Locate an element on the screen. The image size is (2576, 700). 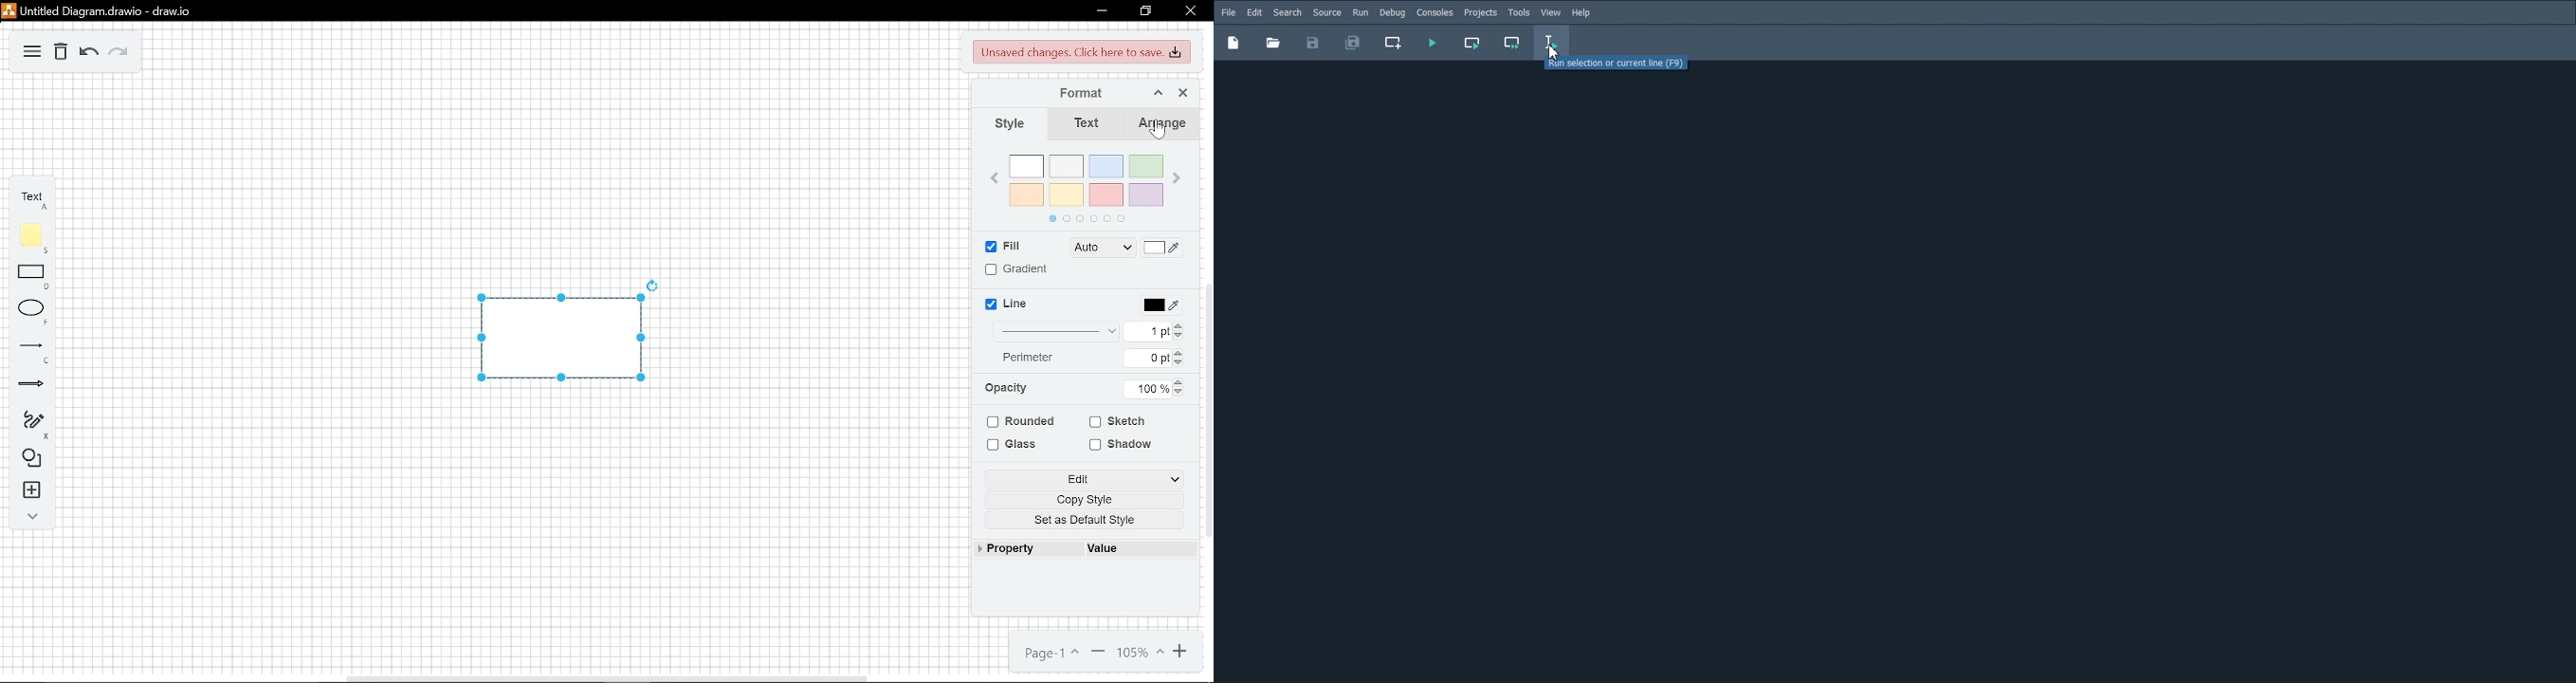
Create new cell is located at coordinates (1394, 43).